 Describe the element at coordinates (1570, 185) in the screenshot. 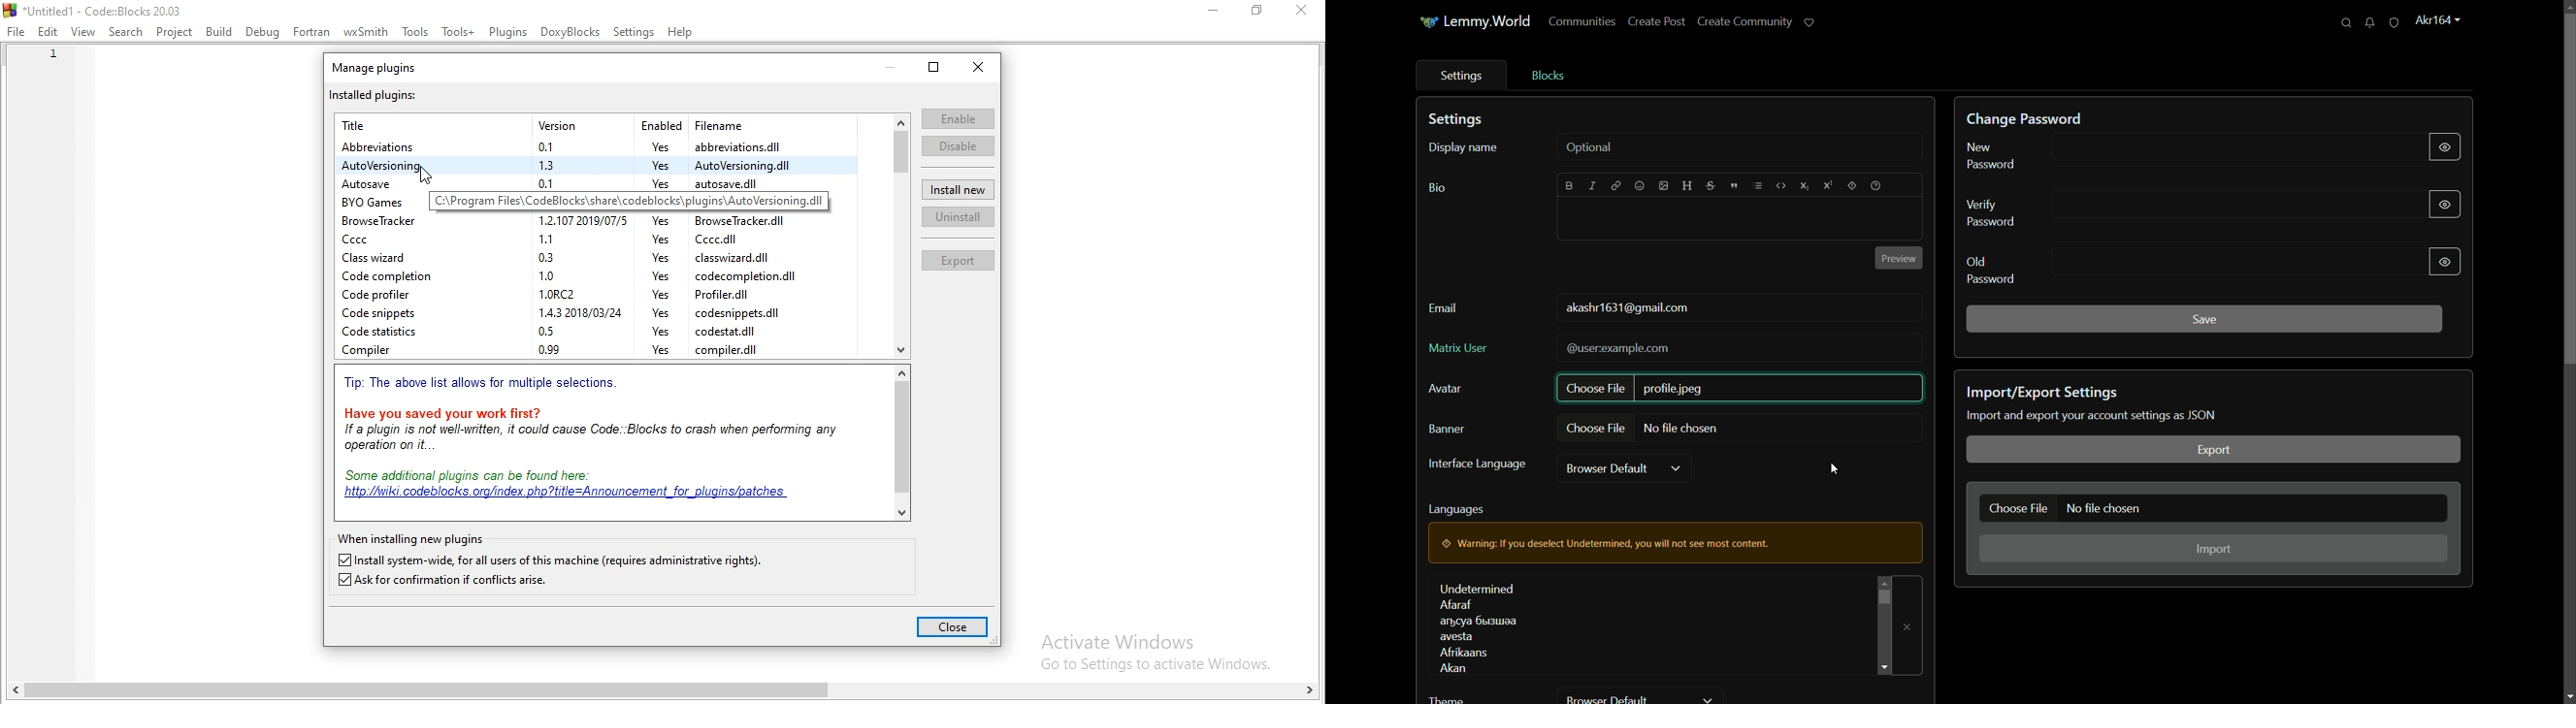

I see `bold` at that location.